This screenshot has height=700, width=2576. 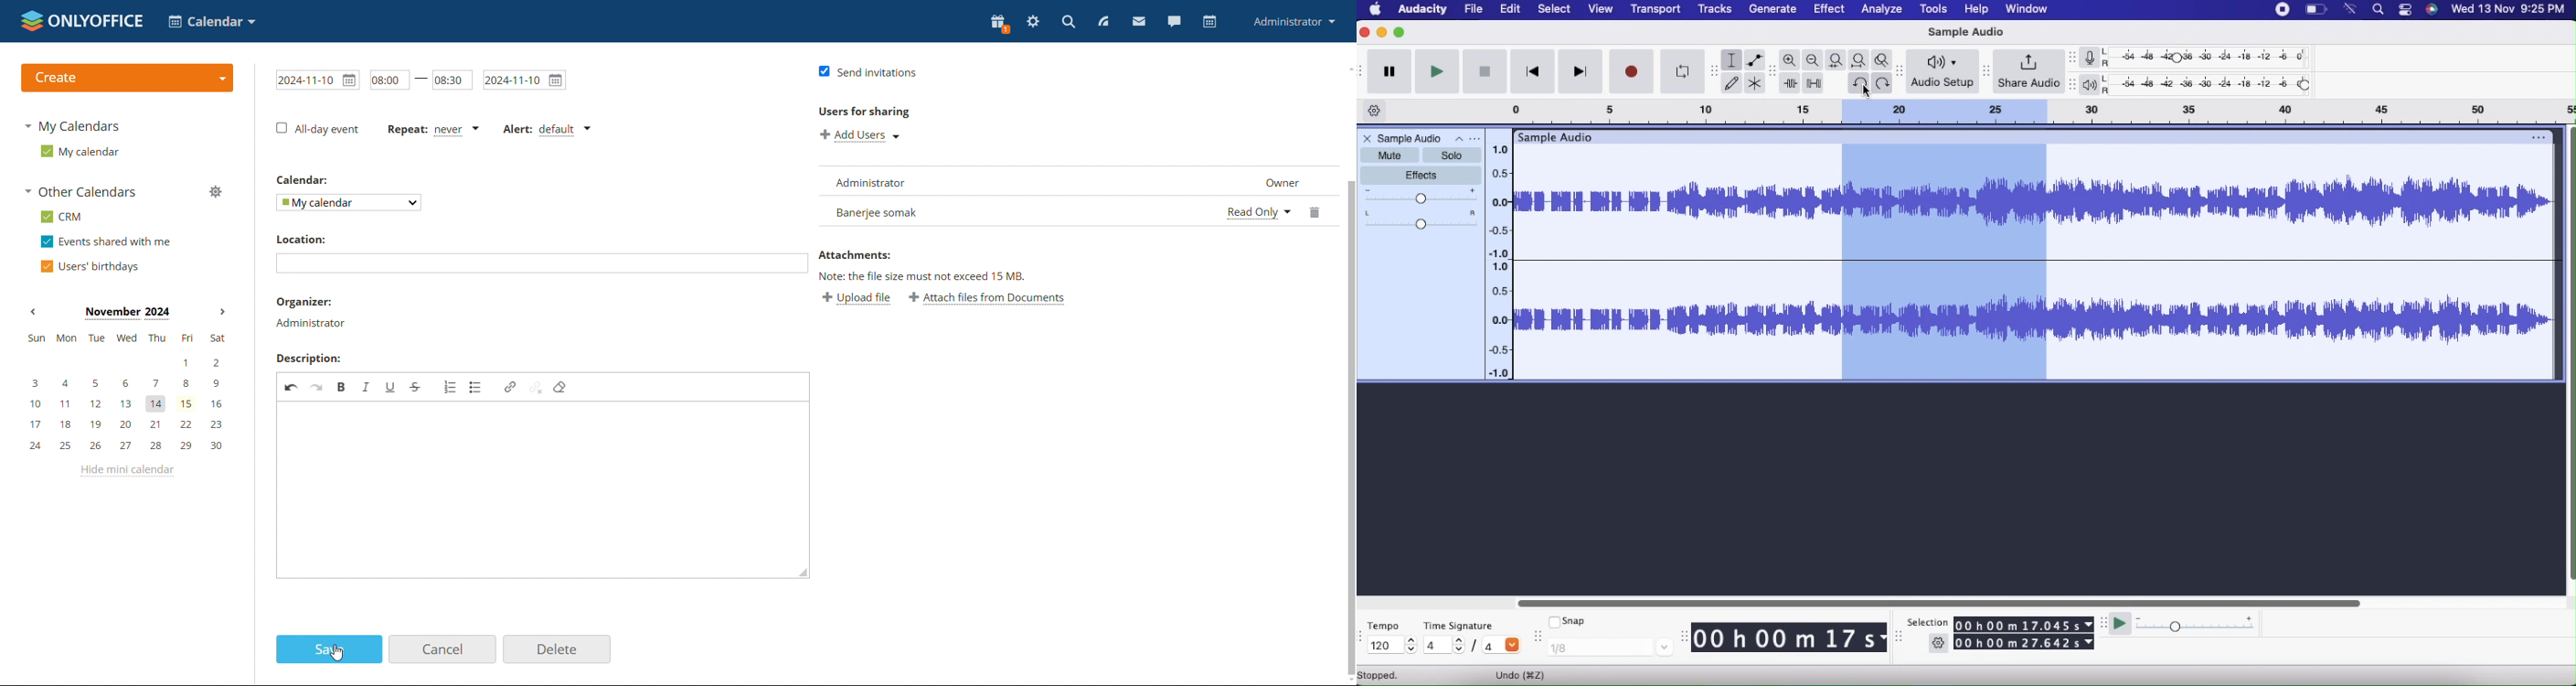 What do you see at coordinates (1883, 10) in the screenshot?
I see `Analyze` at bounding box center [1883, 10].